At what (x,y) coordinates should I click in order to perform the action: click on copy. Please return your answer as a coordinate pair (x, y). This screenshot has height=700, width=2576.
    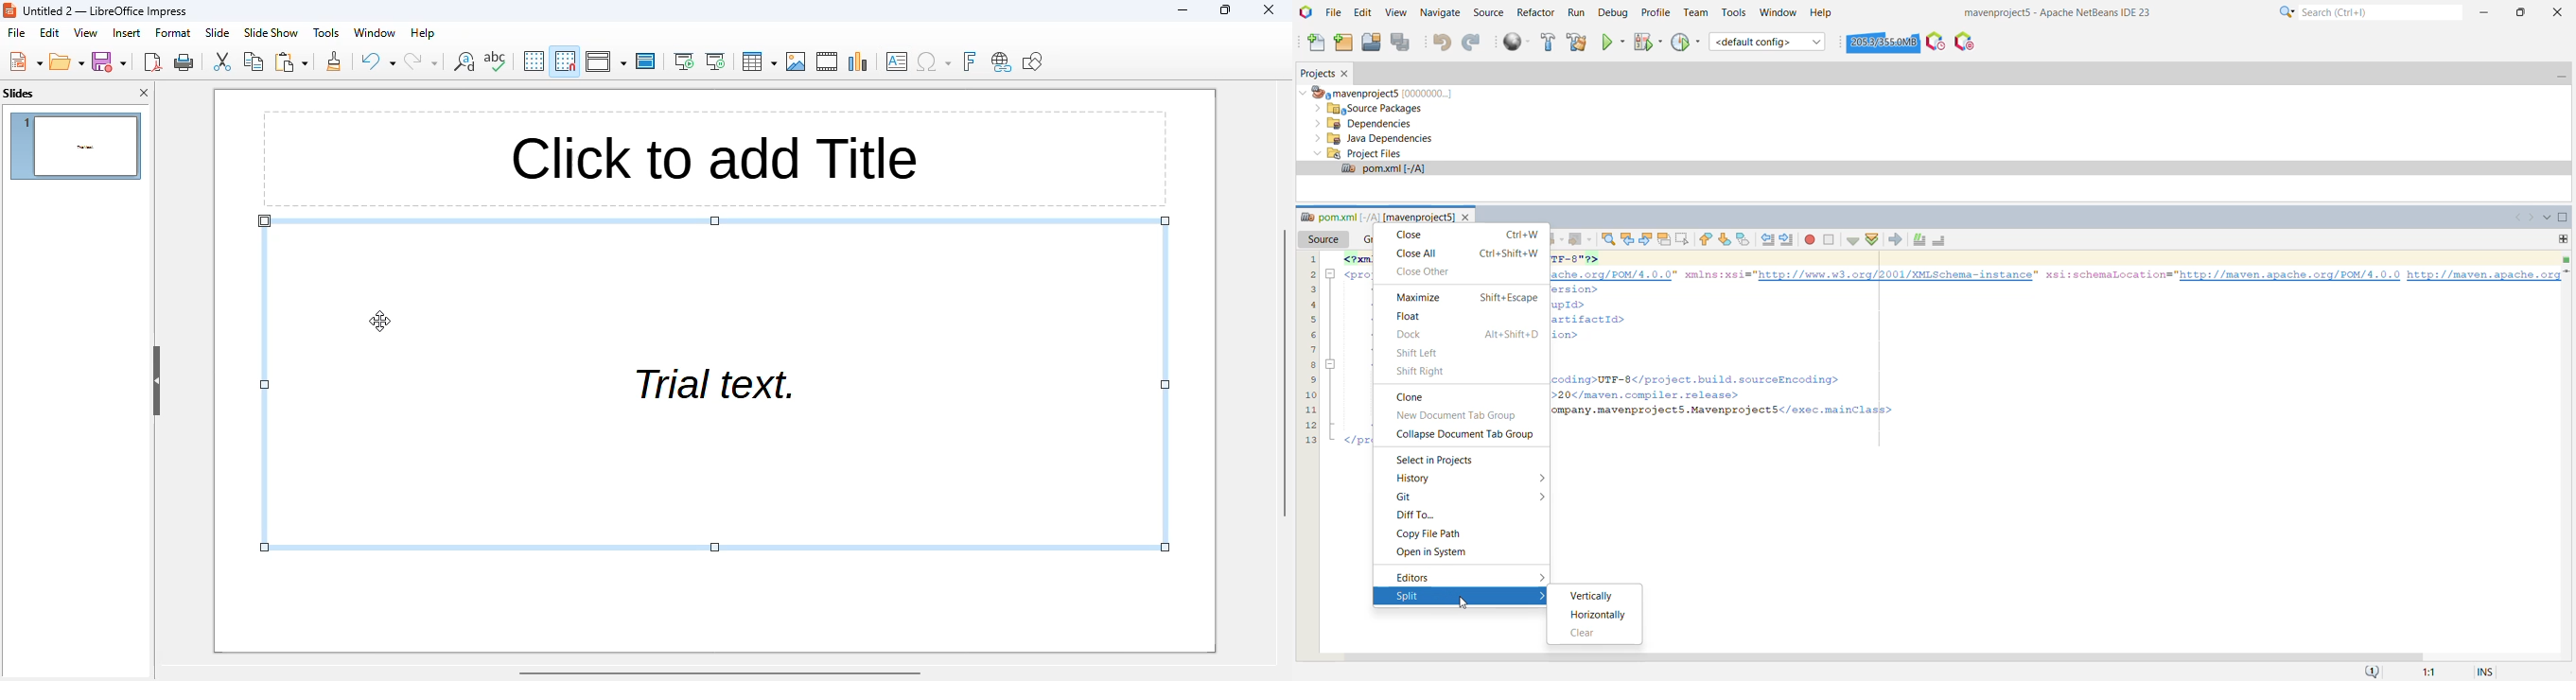
    Looking at the image, I should click on (254, 61).